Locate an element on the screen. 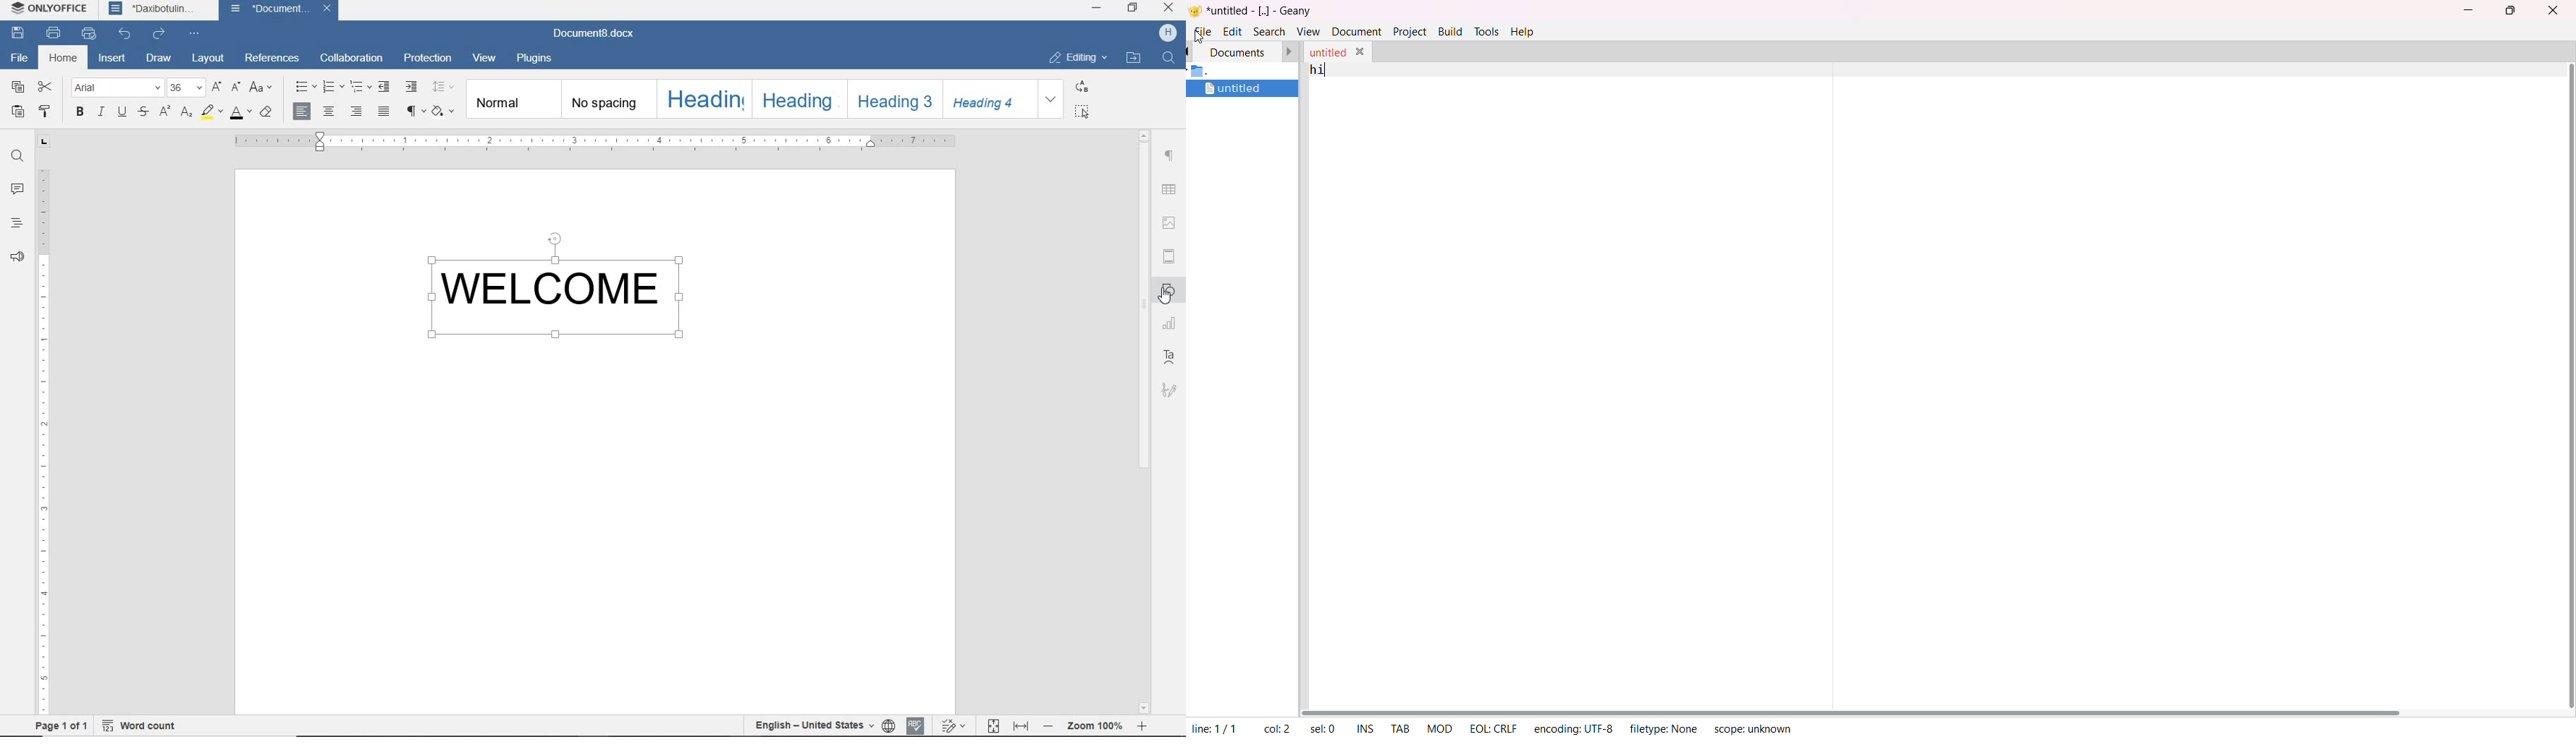  Zoom in is located at coordinates (1142, 726).